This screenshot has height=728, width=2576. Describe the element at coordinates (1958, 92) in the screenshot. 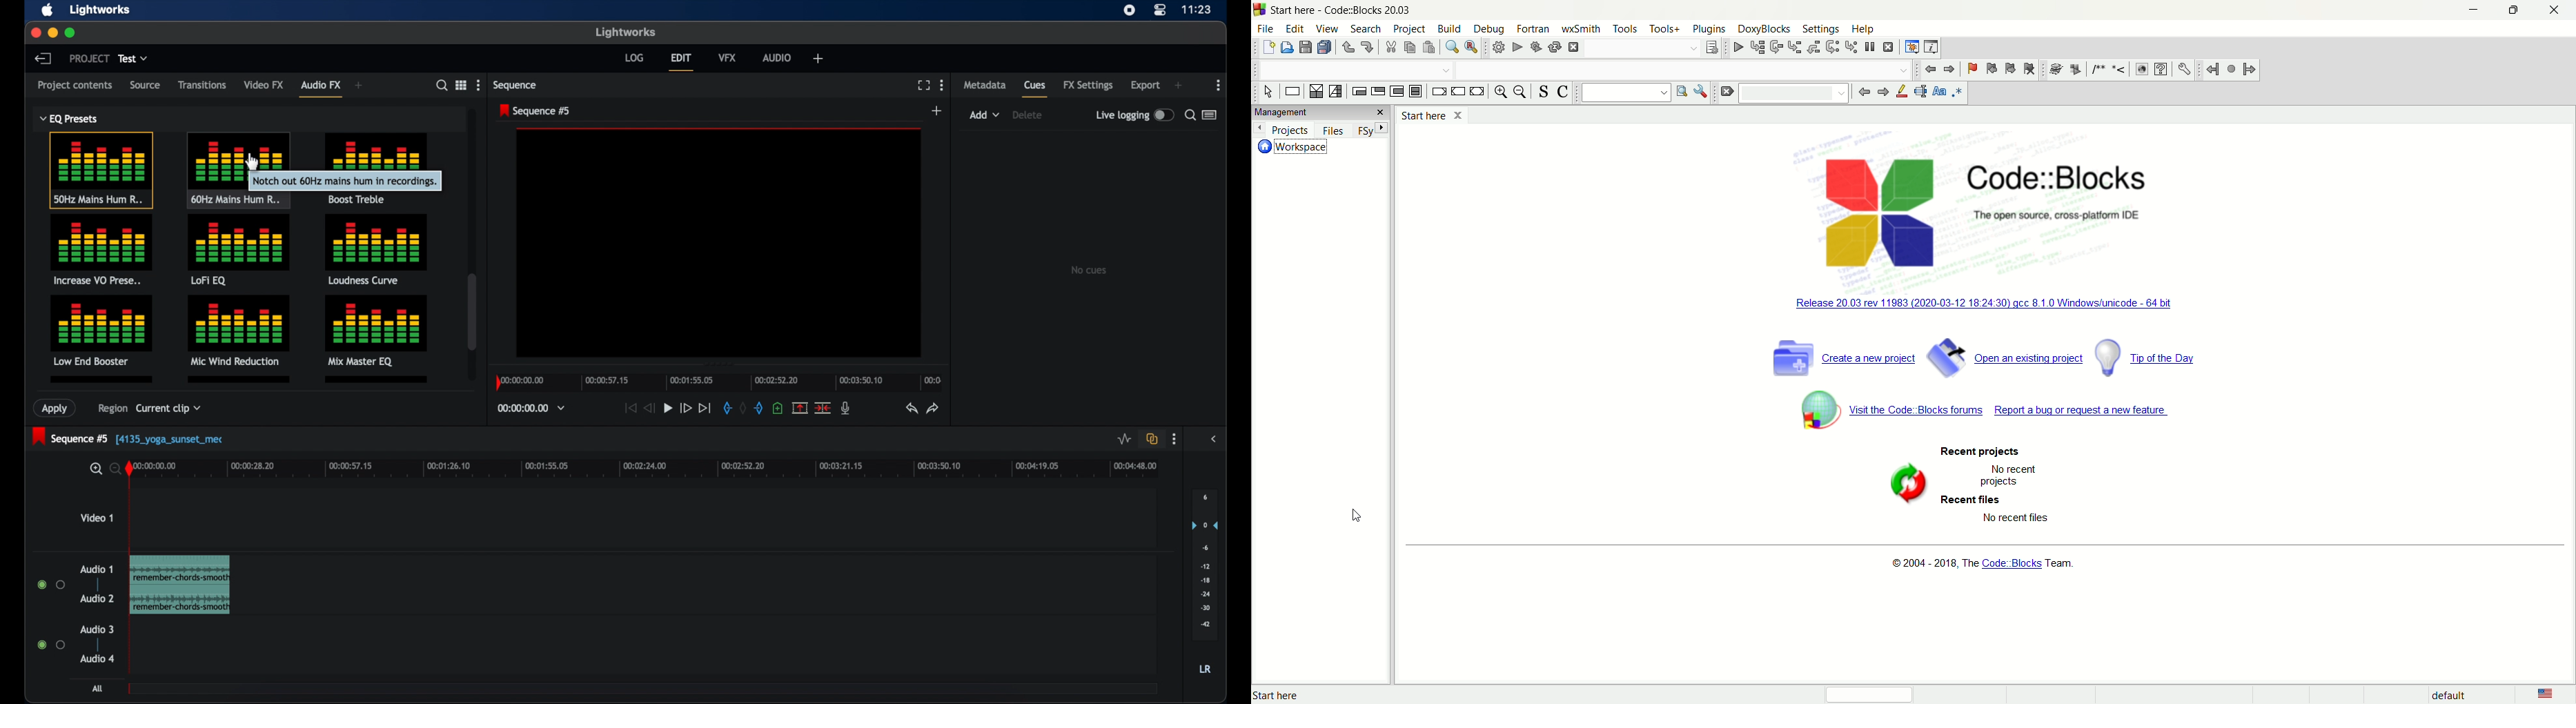

I see `regex` at that location.